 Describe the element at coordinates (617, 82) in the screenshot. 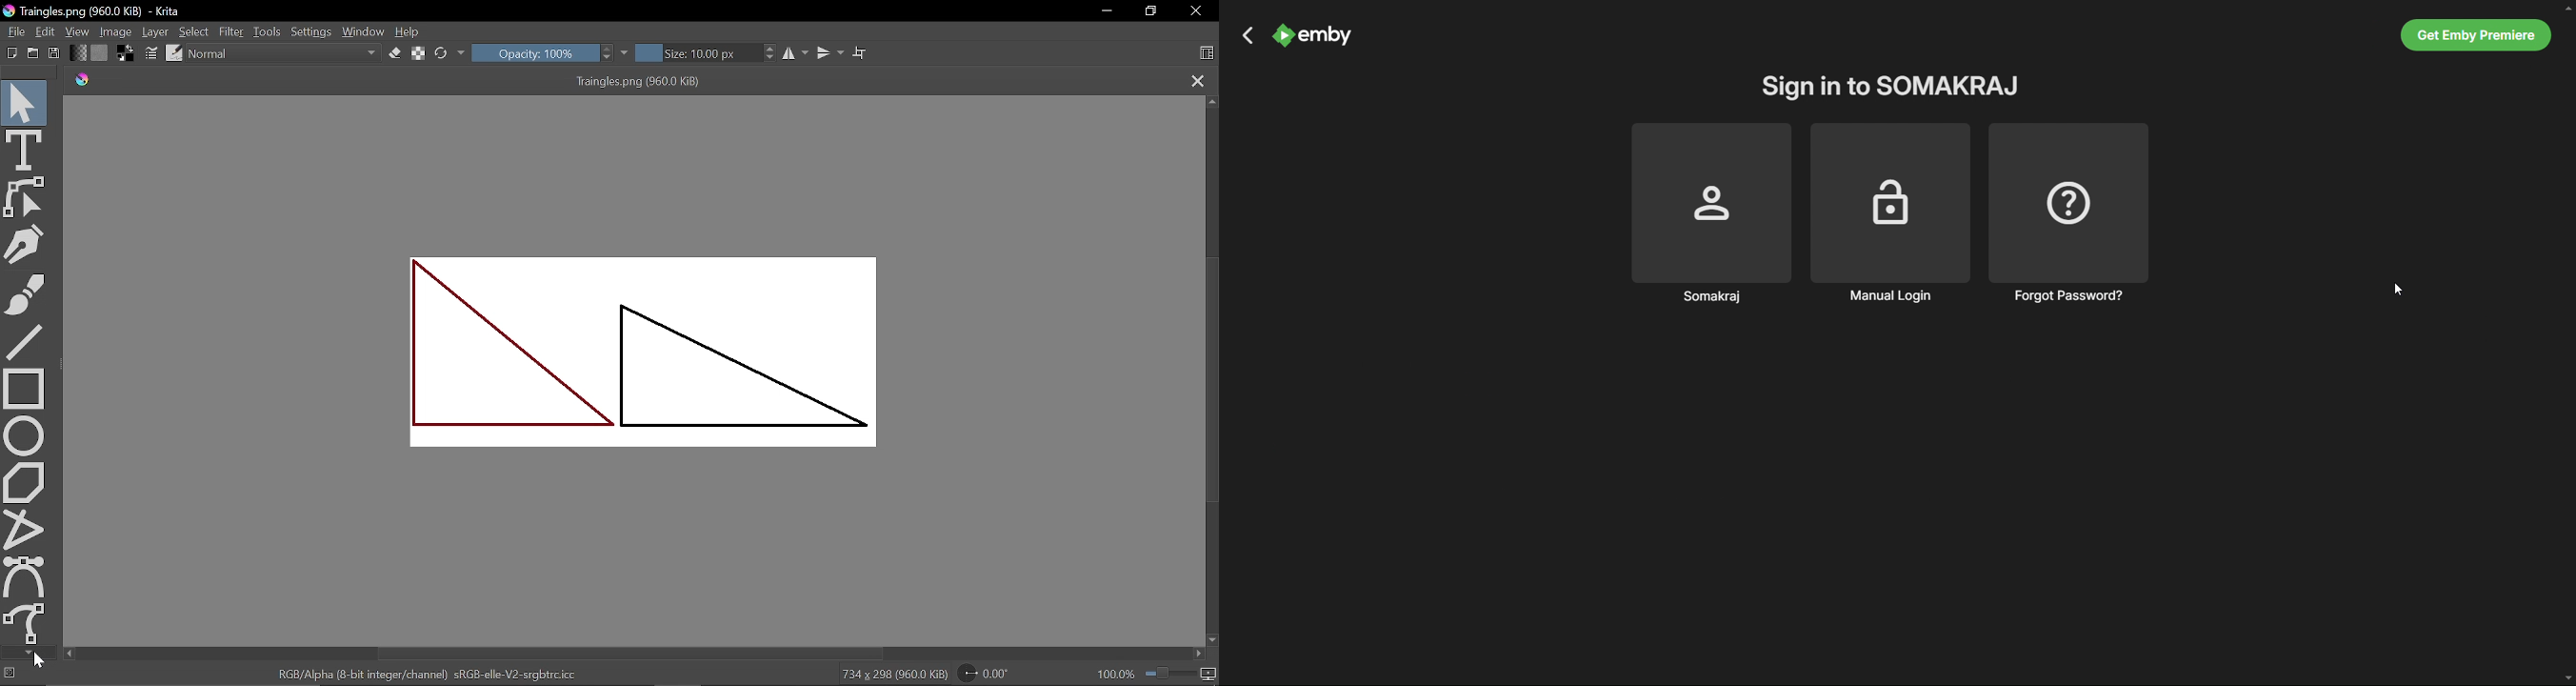

I see `Traingles.png (960.0 KiB)` at that location.